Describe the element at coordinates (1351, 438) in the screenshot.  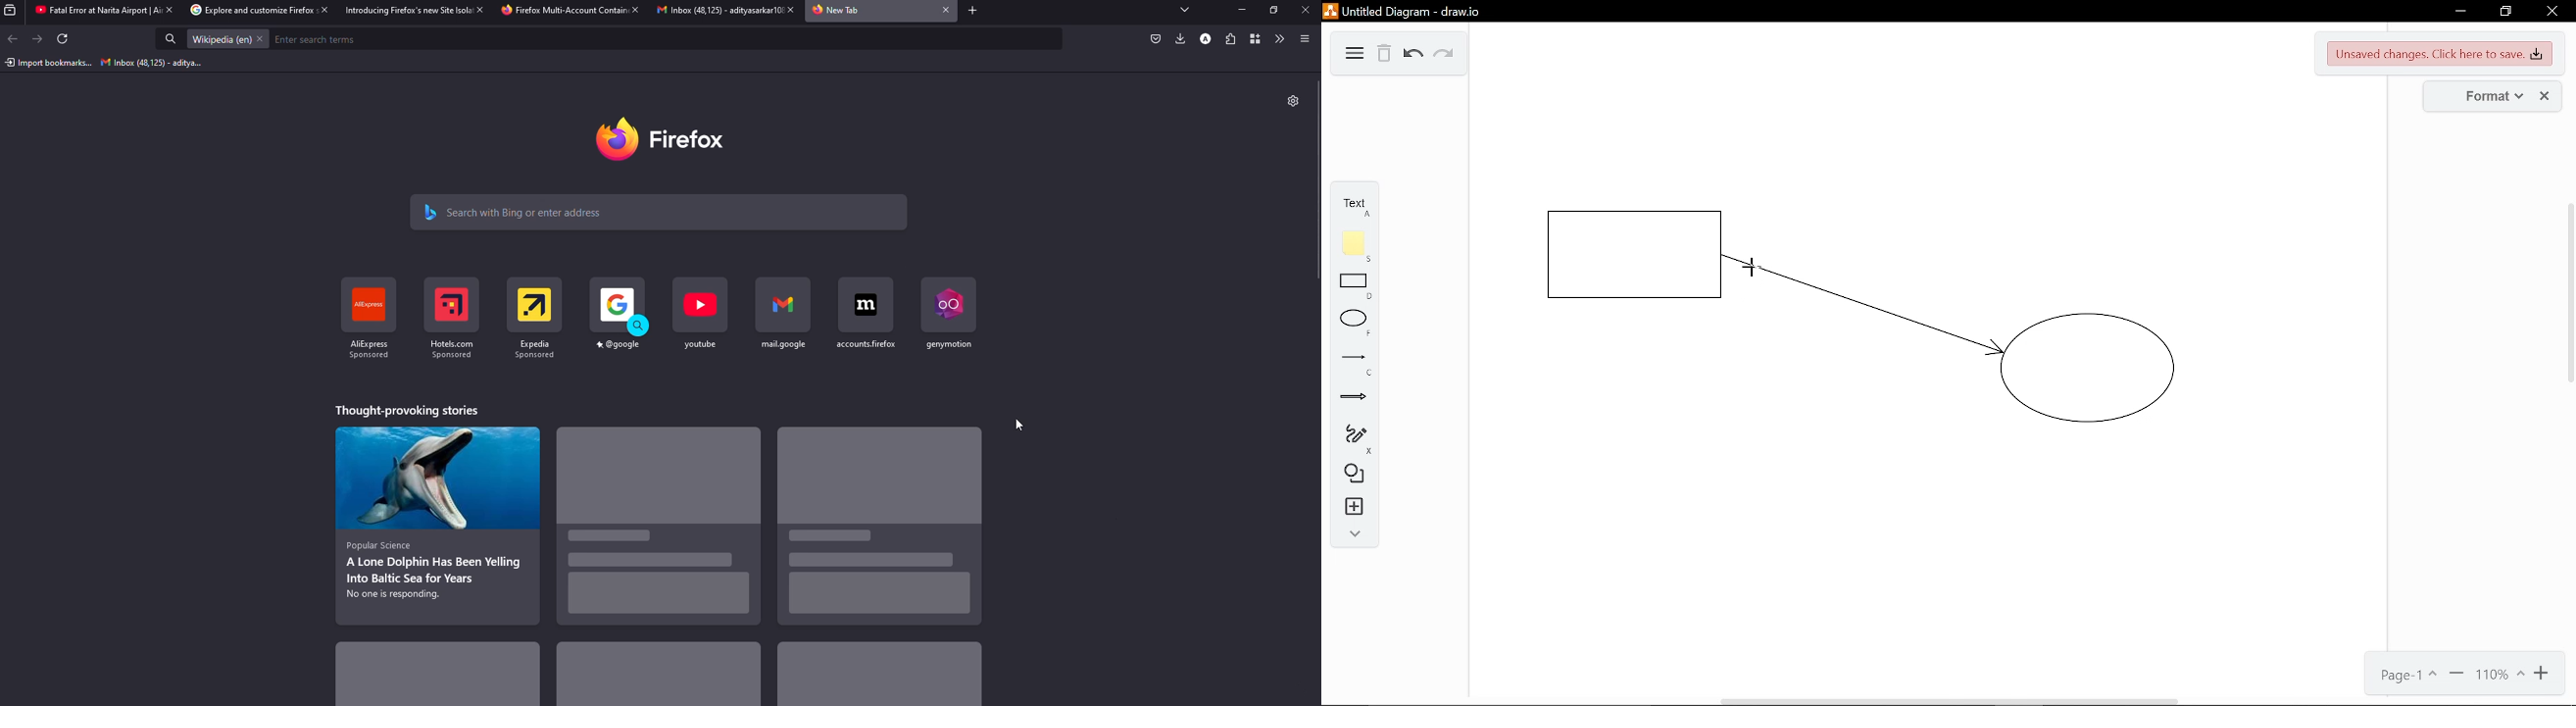
I see `Freehand` at that location.